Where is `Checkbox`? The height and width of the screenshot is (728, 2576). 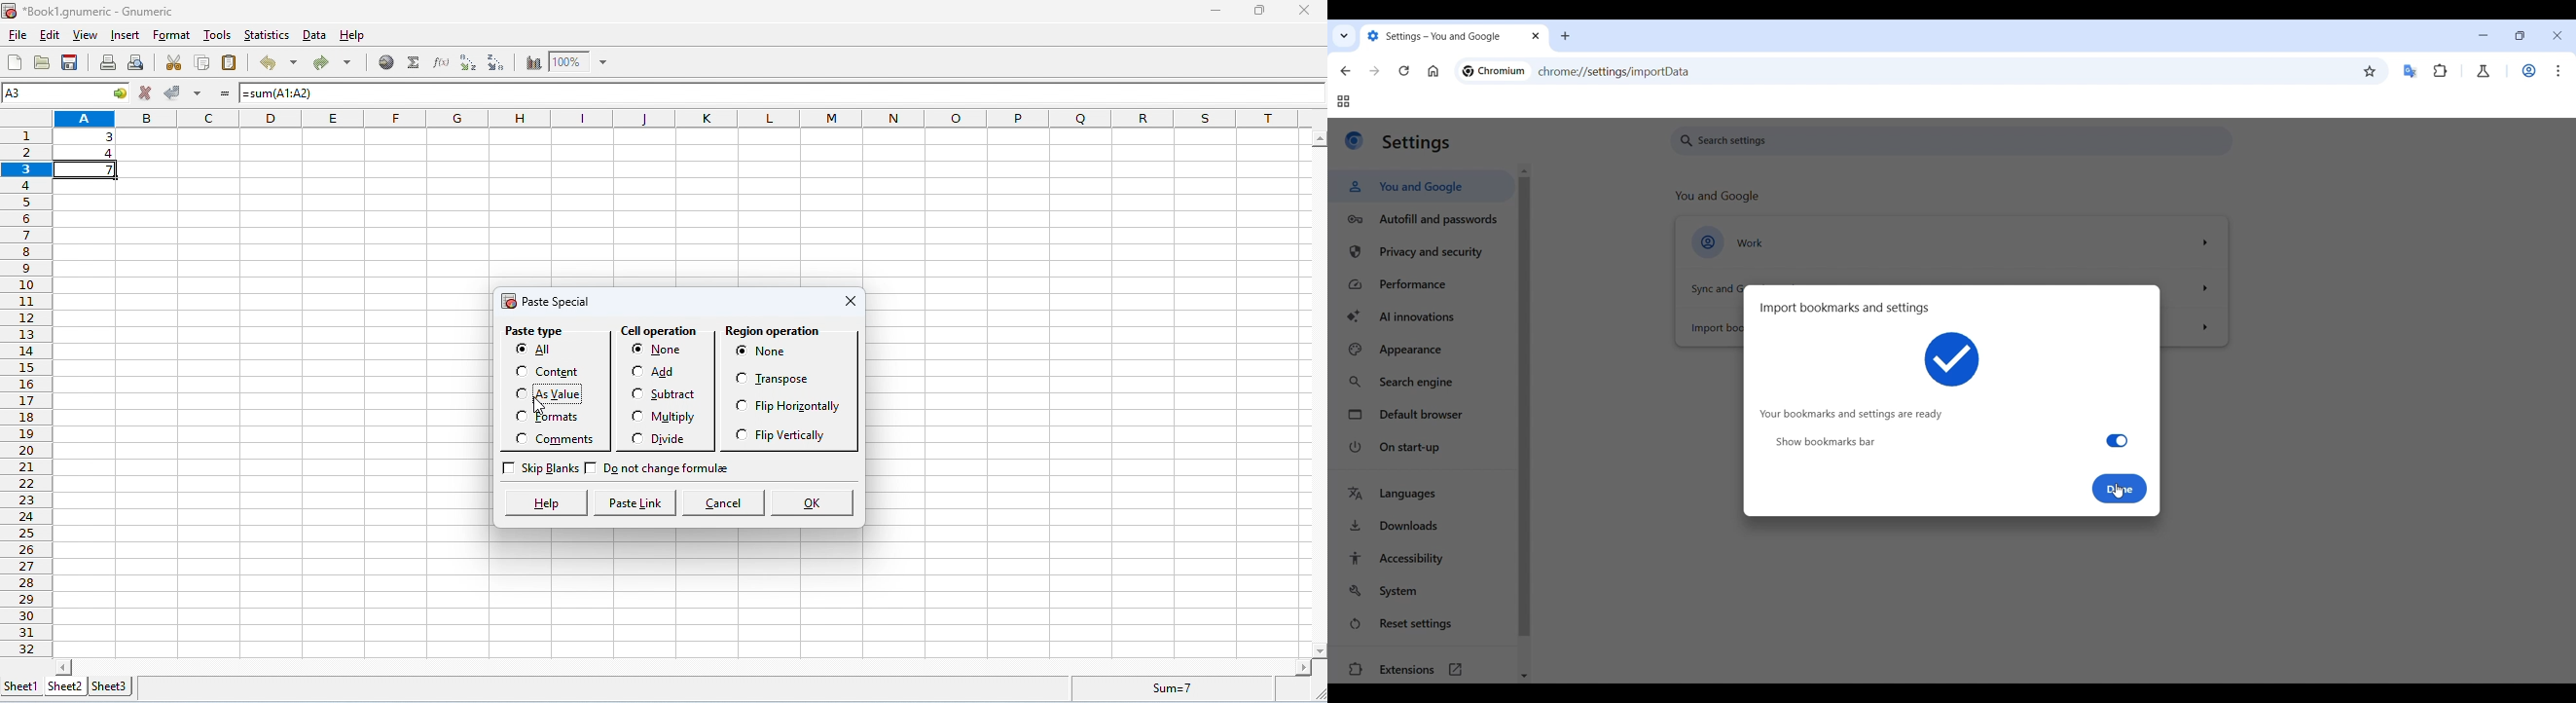 Checkbox is located at coordinates (633, 371).